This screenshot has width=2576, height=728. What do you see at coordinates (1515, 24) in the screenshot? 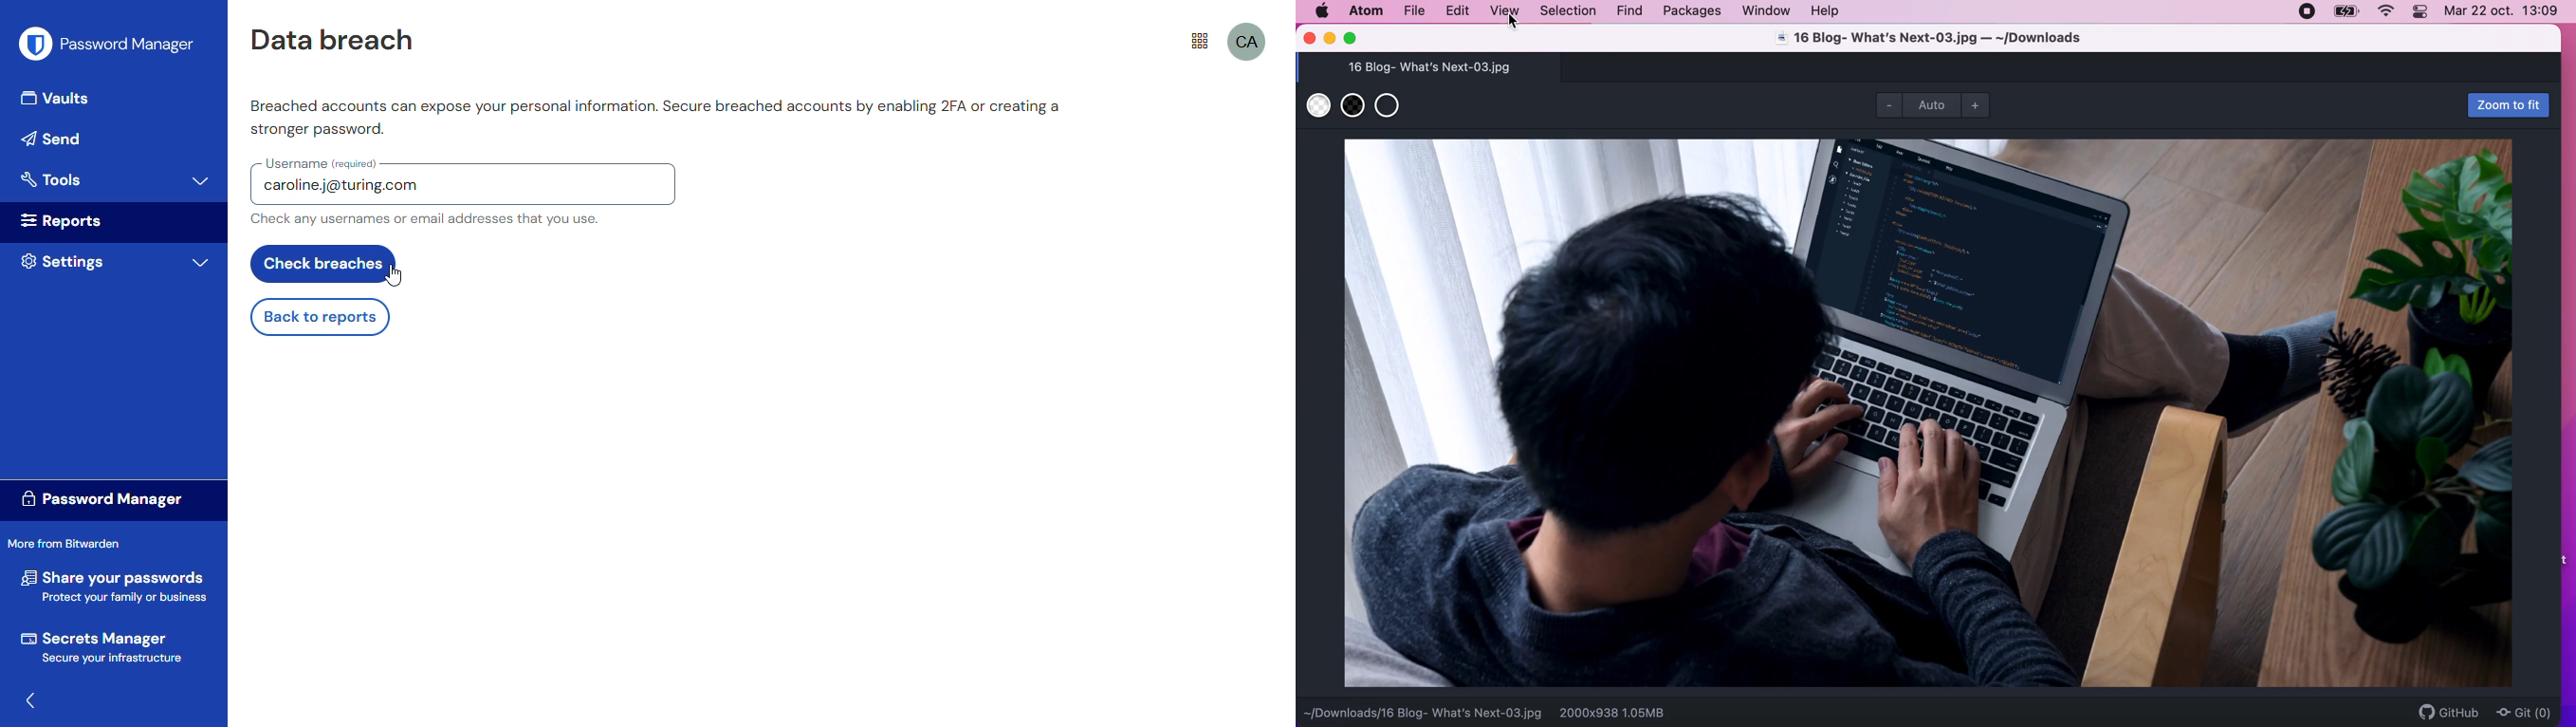
I see `cursor` at bounding box center [1515, 24].